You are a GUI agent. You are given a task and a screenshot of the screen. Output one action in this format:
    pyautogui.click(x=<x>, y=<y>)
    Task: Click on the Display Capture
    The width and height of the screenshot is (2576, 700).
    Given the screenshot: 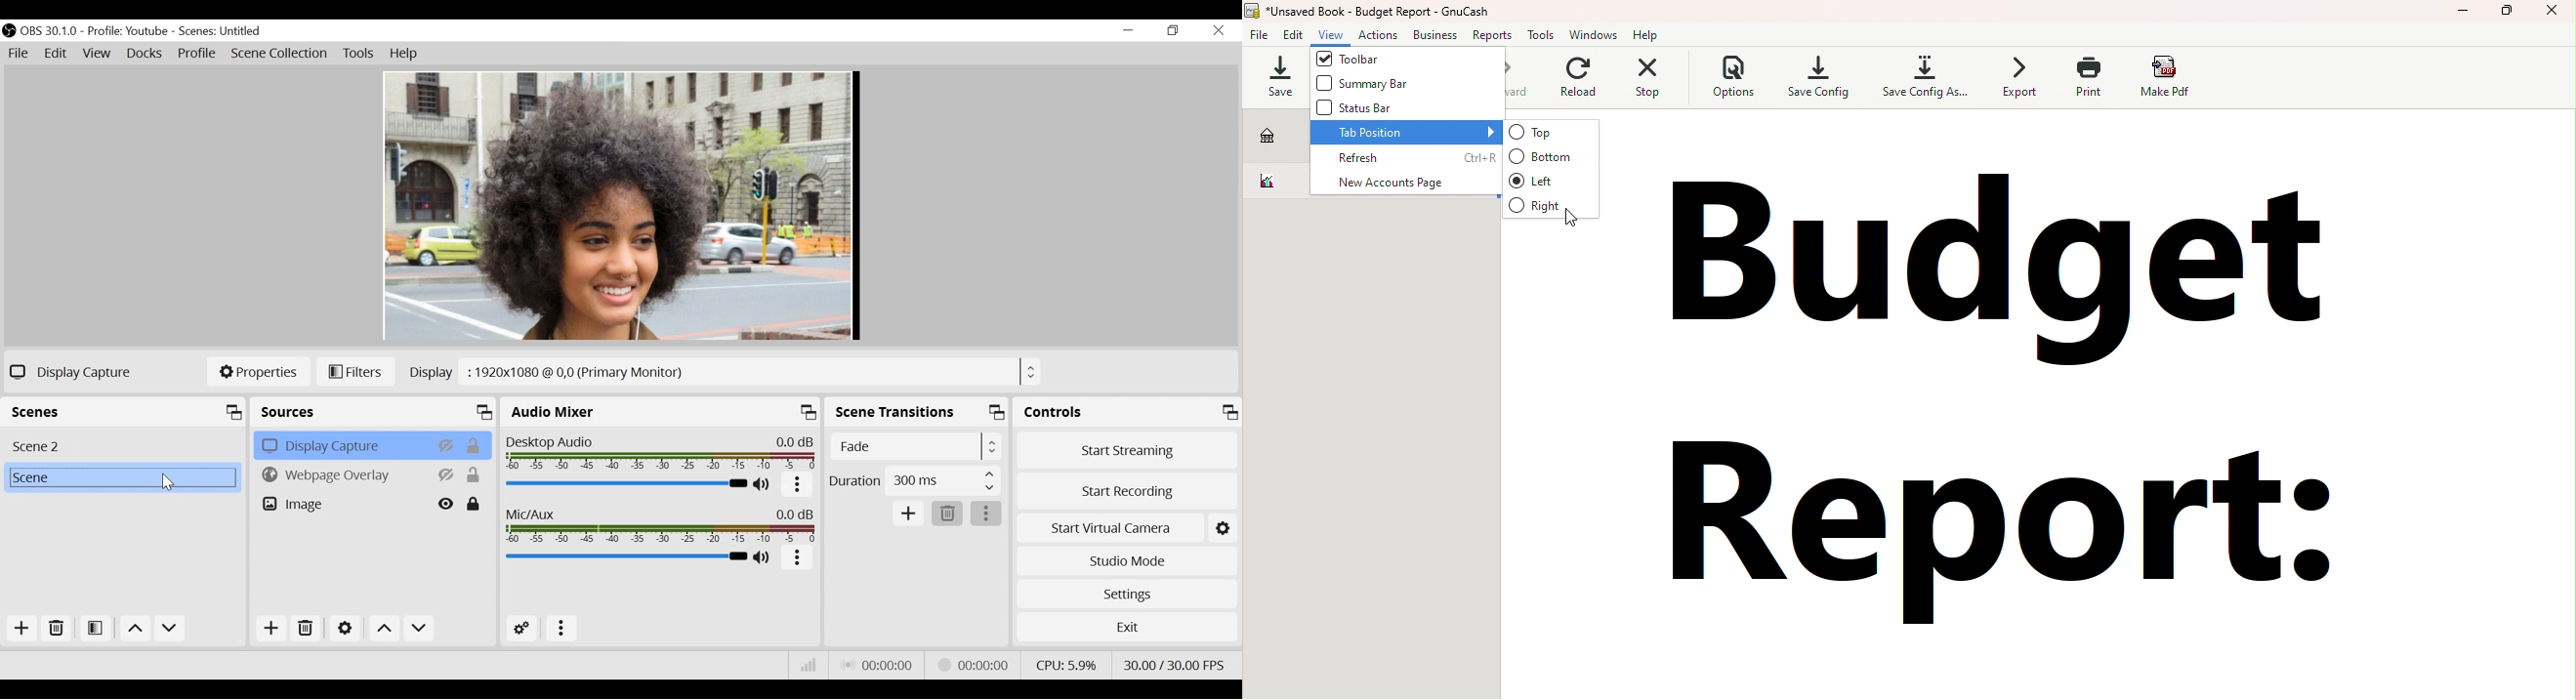 What is the action you would take?
    pyautogui.click(x=74, y=372)
    